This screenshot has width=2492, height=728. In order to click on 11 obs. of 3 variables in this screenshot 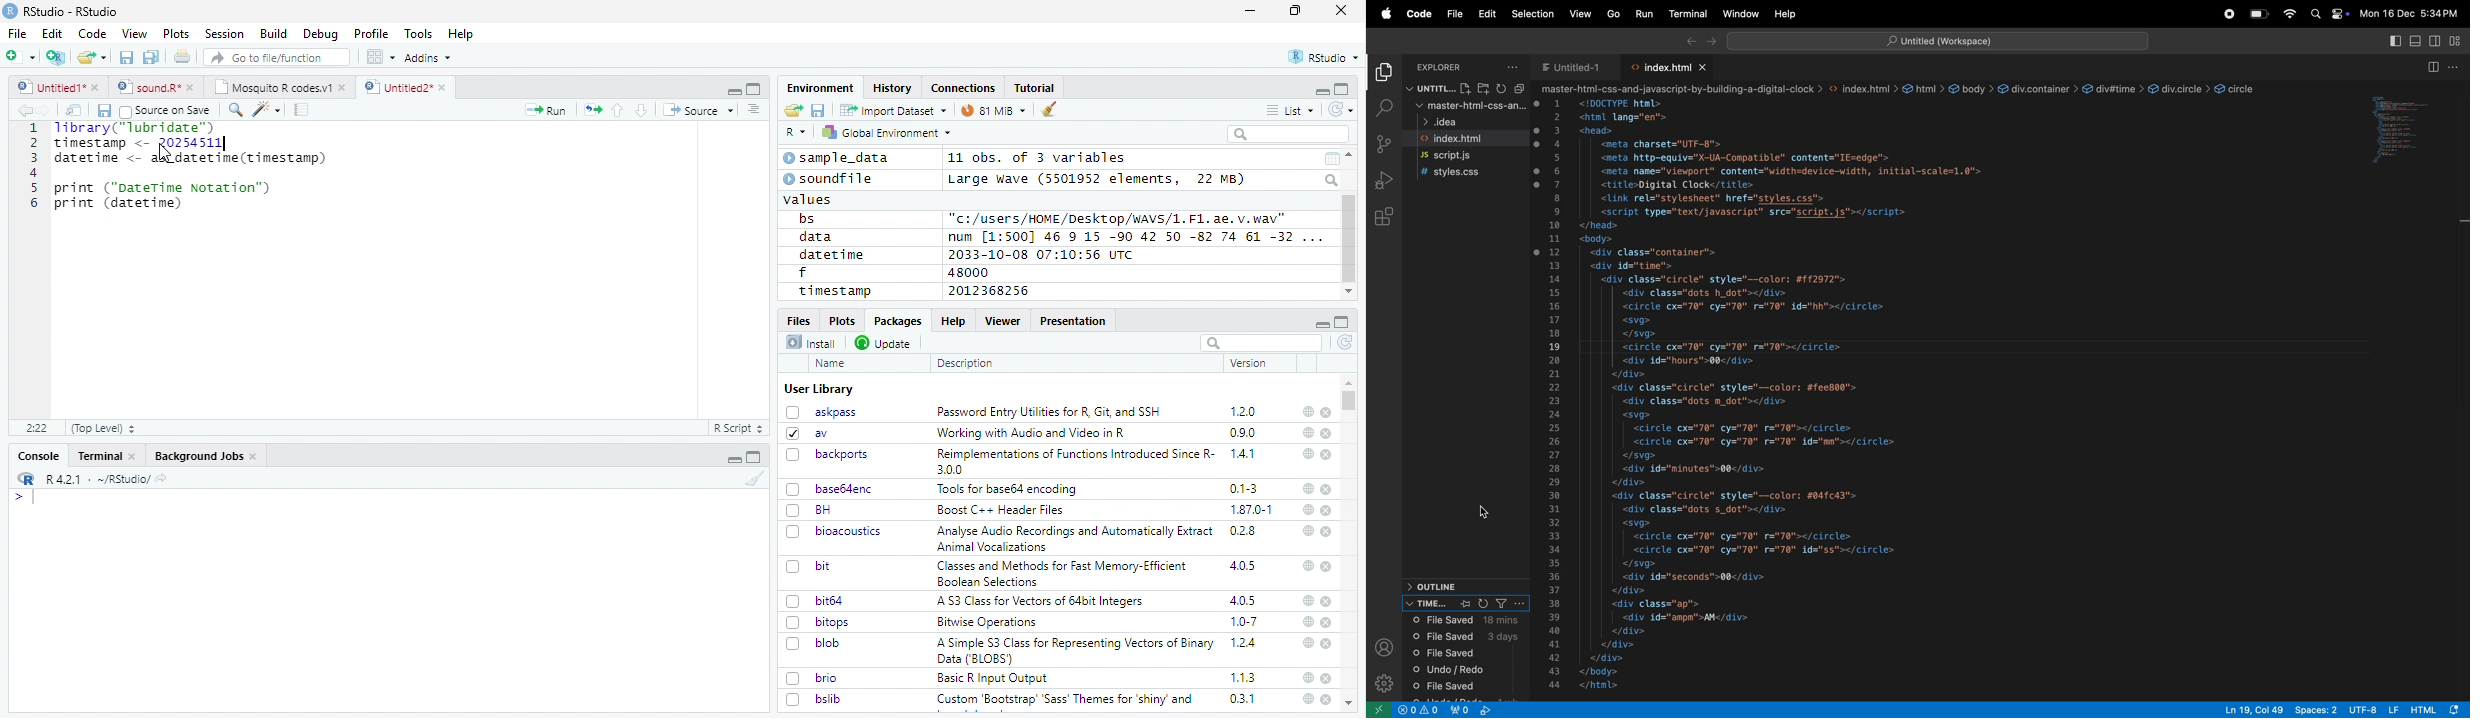, I will do `click(1038, 159)`.